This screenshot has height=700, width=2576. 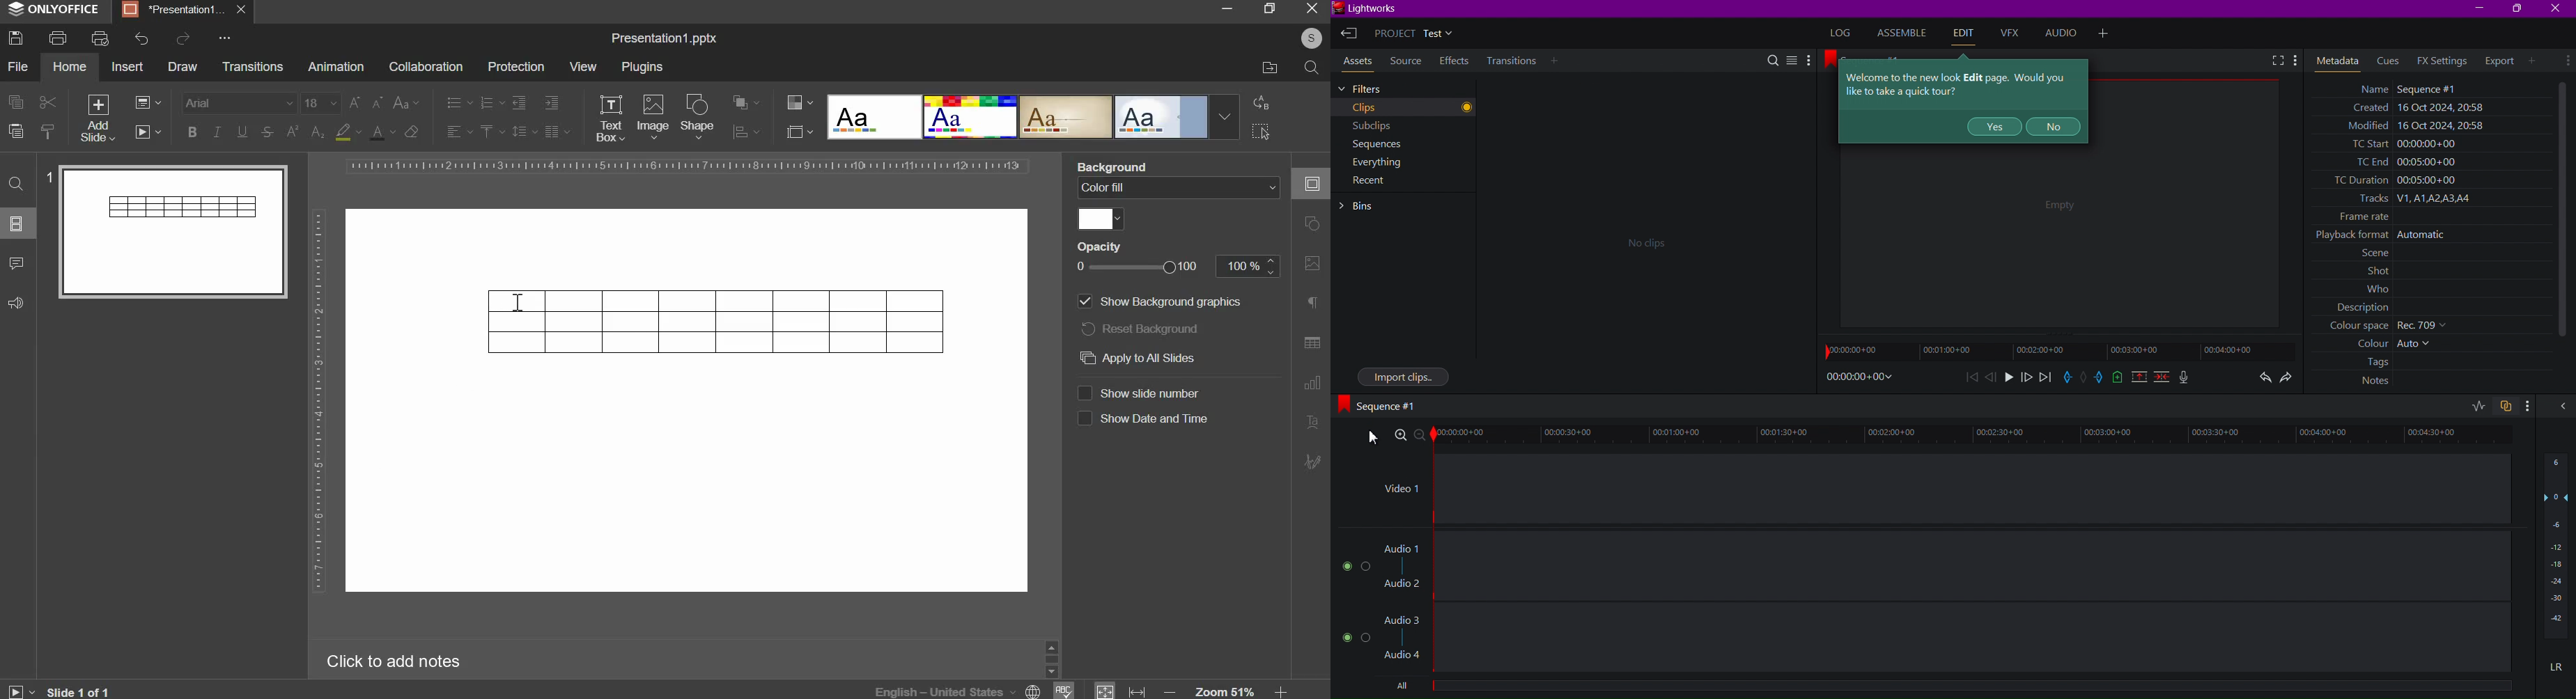 What do you see at coordinates (1180, 205) in the screenshot?
I see `Color fill` at bounding box center [1180, 205].